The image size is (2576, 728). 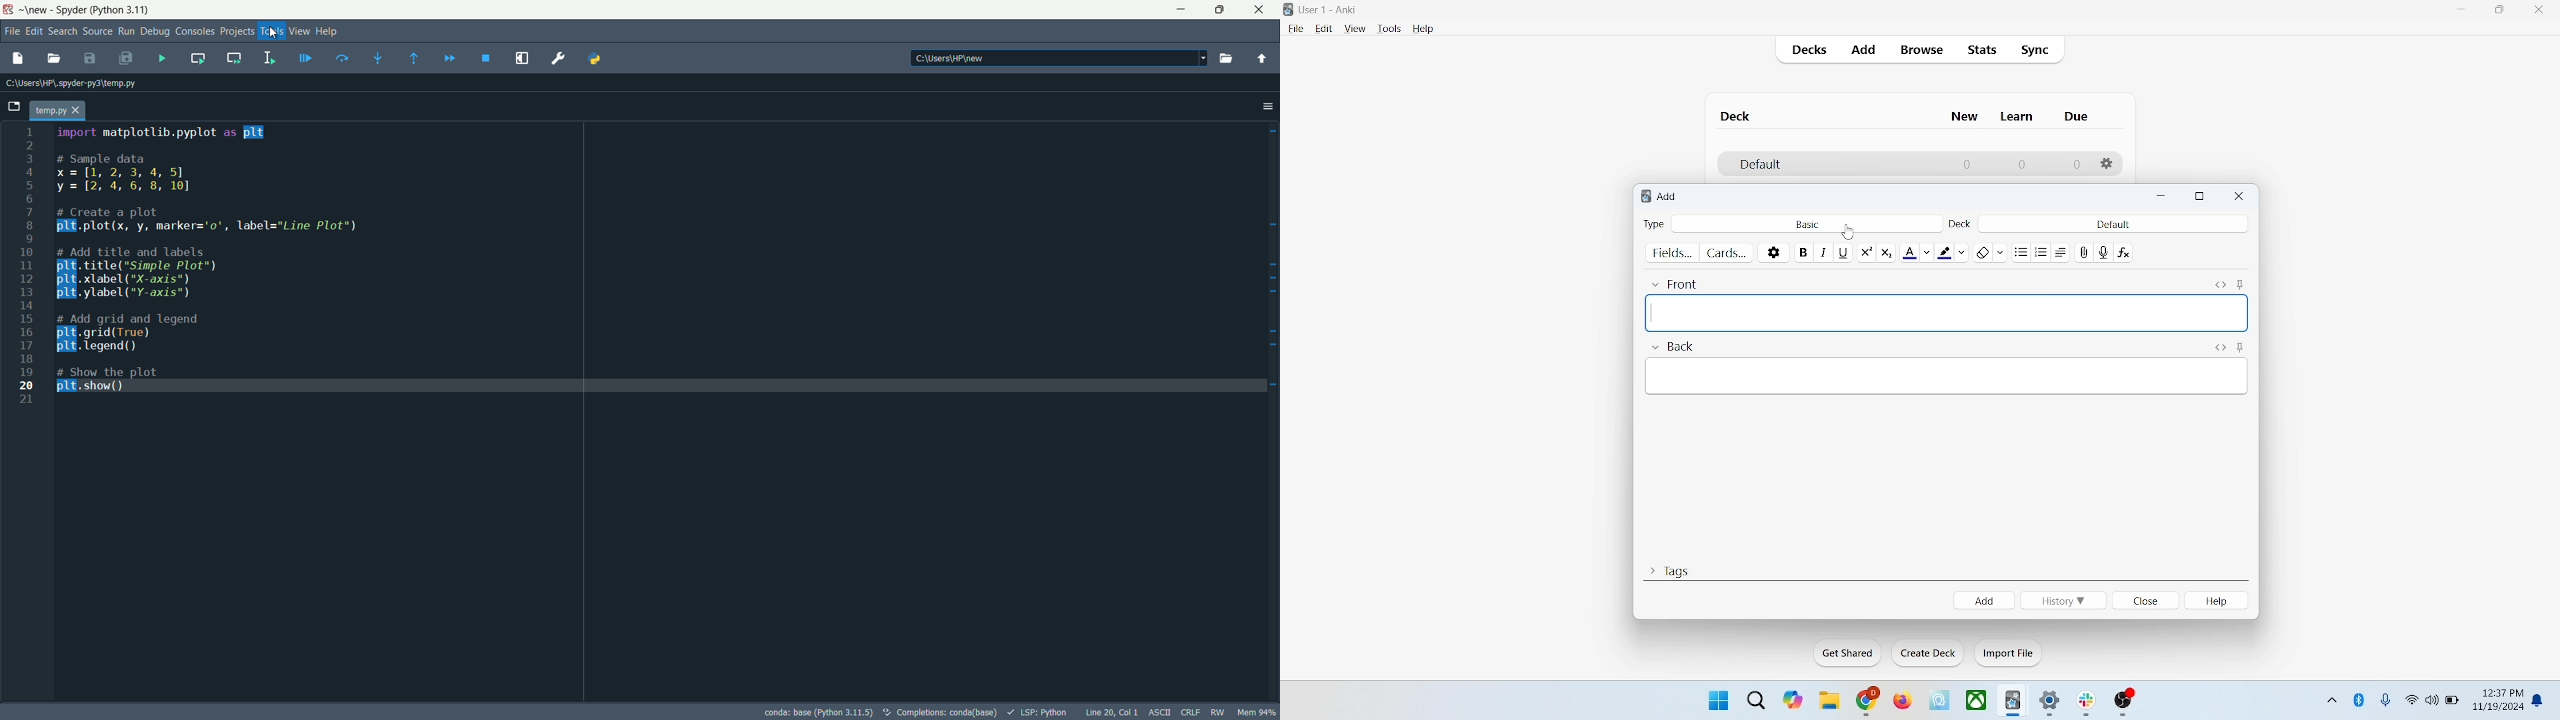 What do you see at coordinates (63, 29) in the screenshot?
I see `search` at bounding box center [63, 29].